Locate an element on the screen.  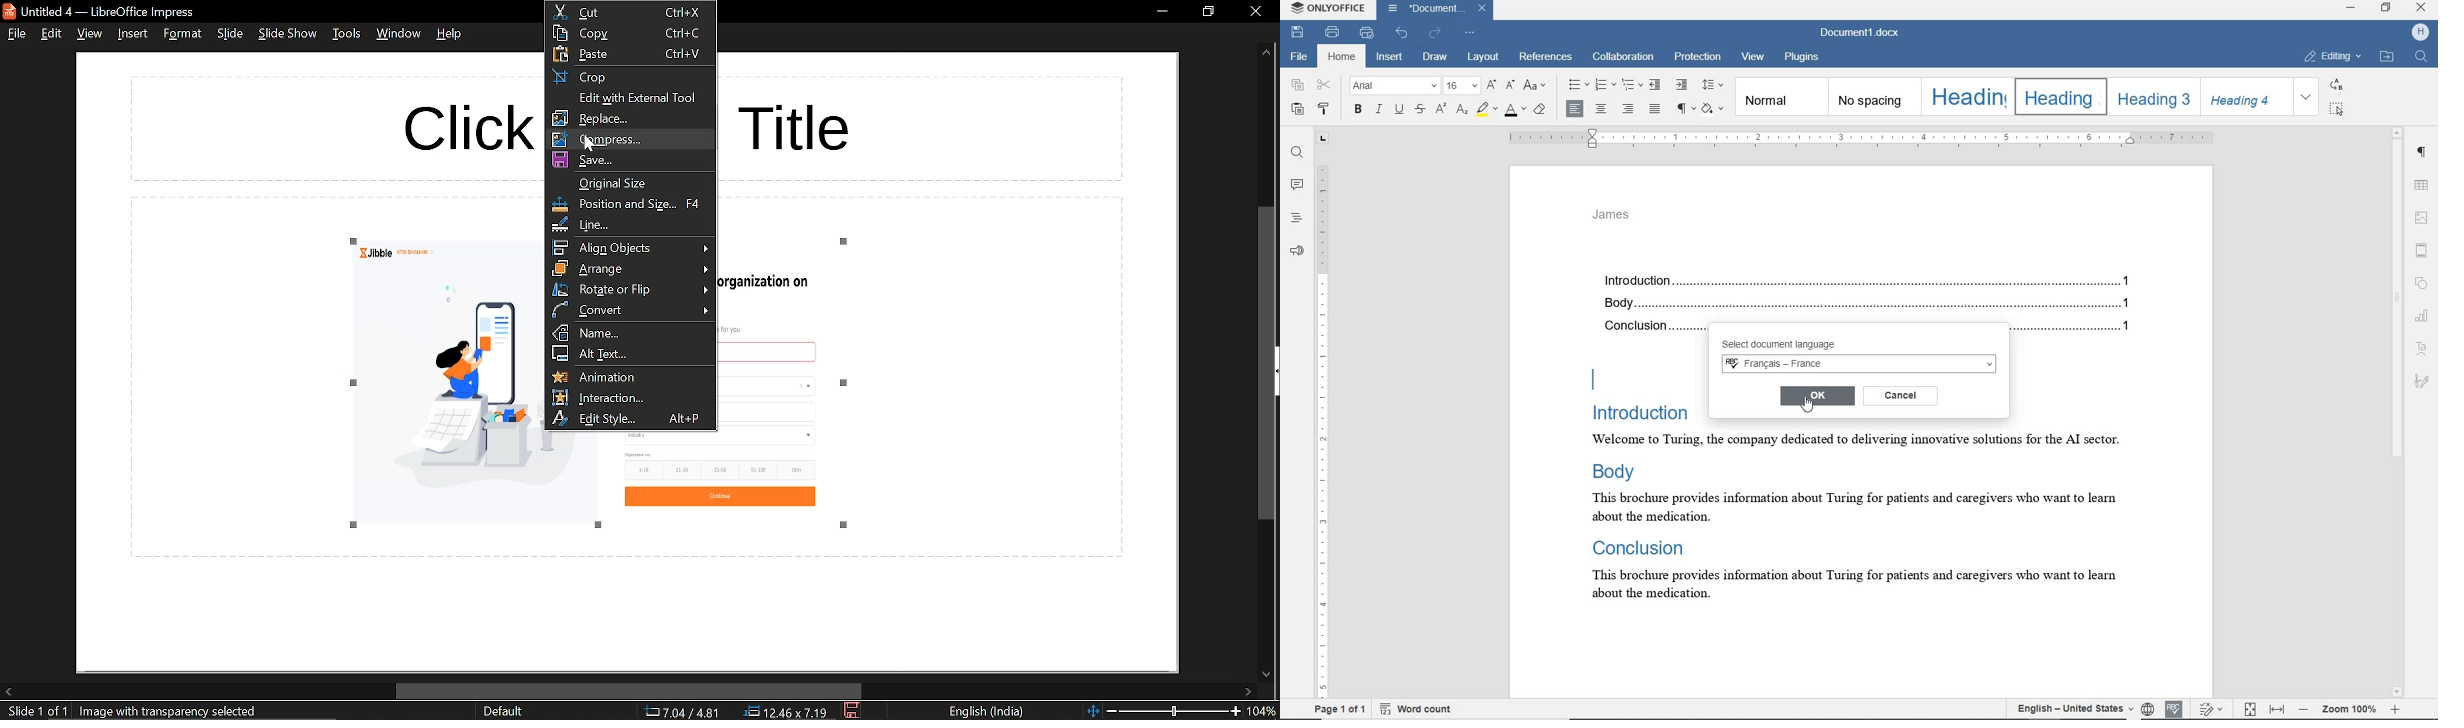
MINIMIZE is located at coordinates (2352, 10).